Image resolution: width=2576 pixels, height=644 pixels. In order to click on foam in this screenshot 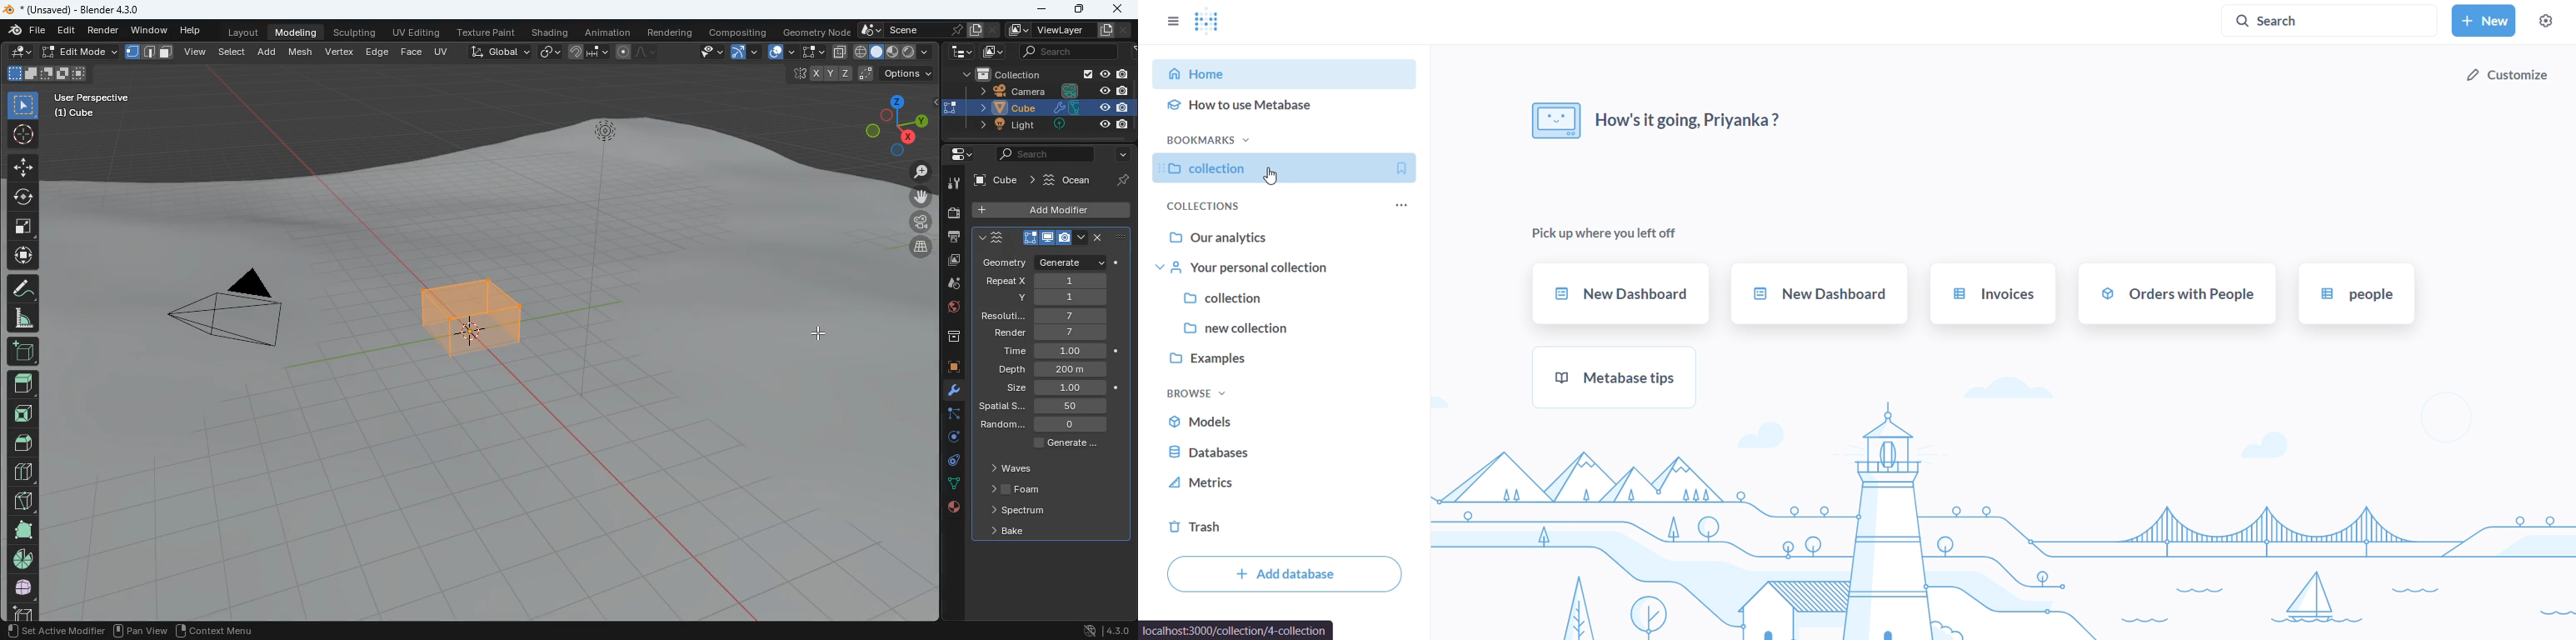, I will do `click(1014, 488)`.